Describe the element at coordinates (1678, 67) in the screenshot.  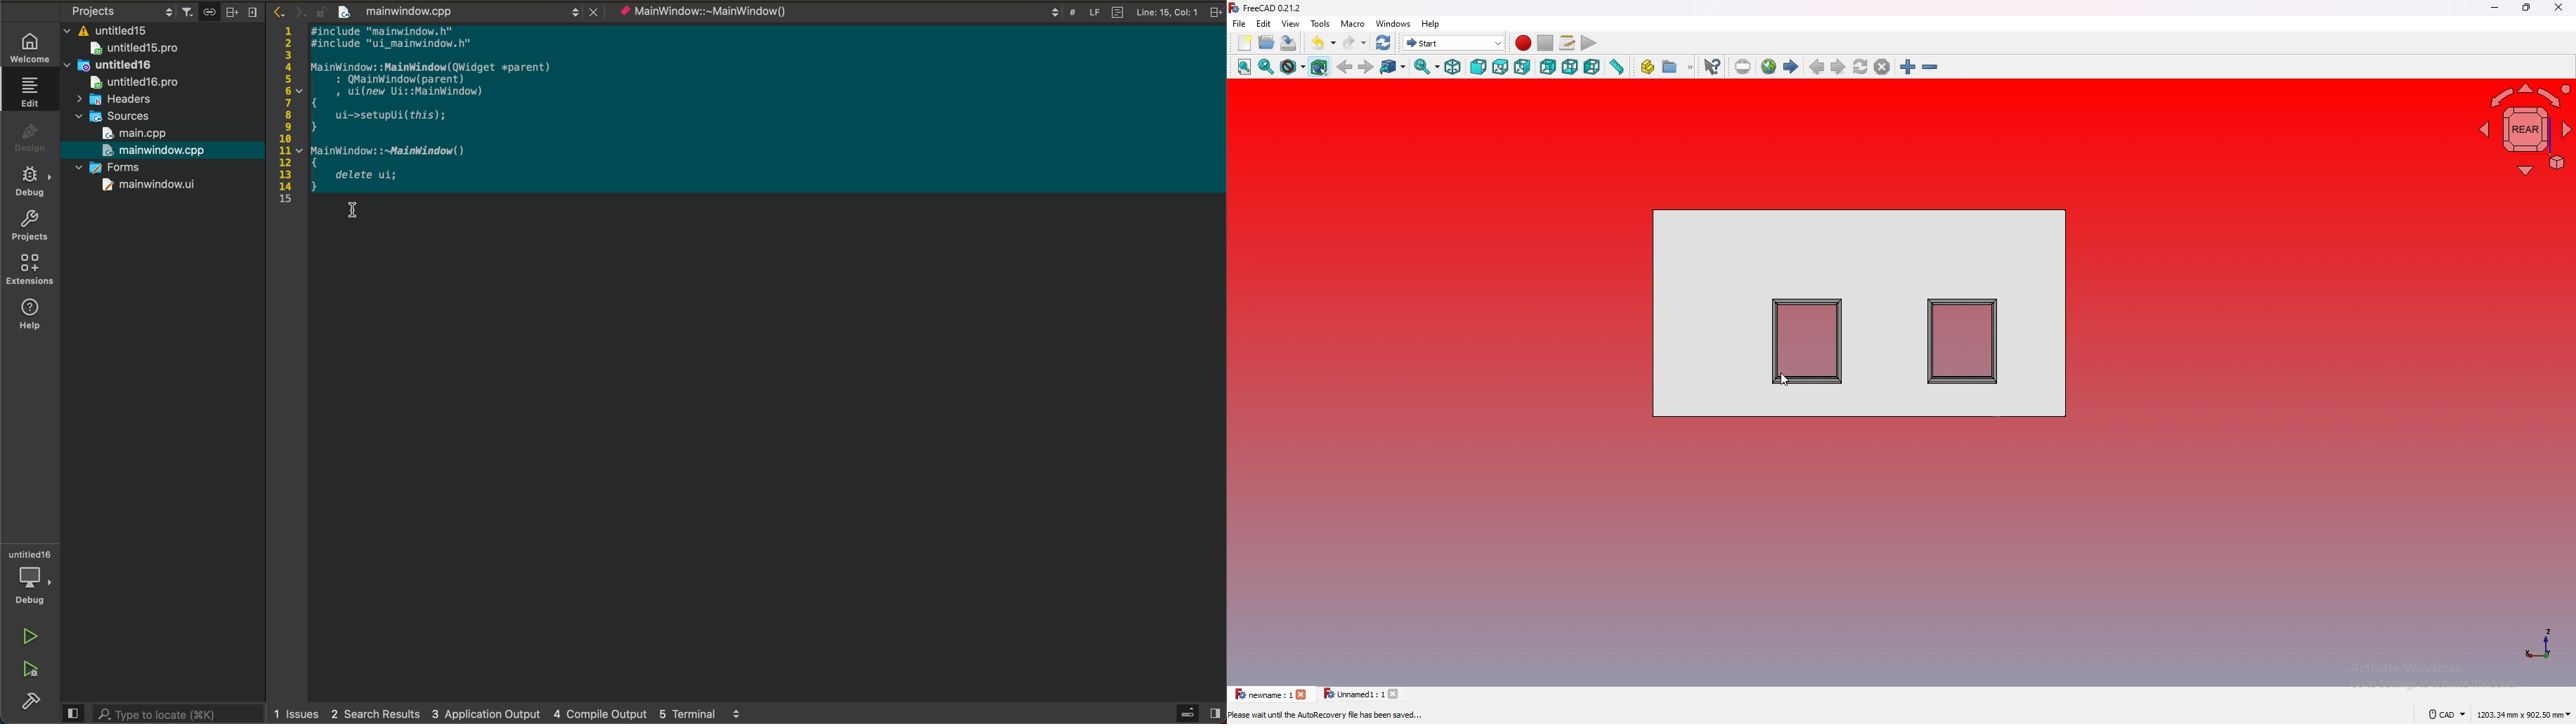
I see `make group` at that location.